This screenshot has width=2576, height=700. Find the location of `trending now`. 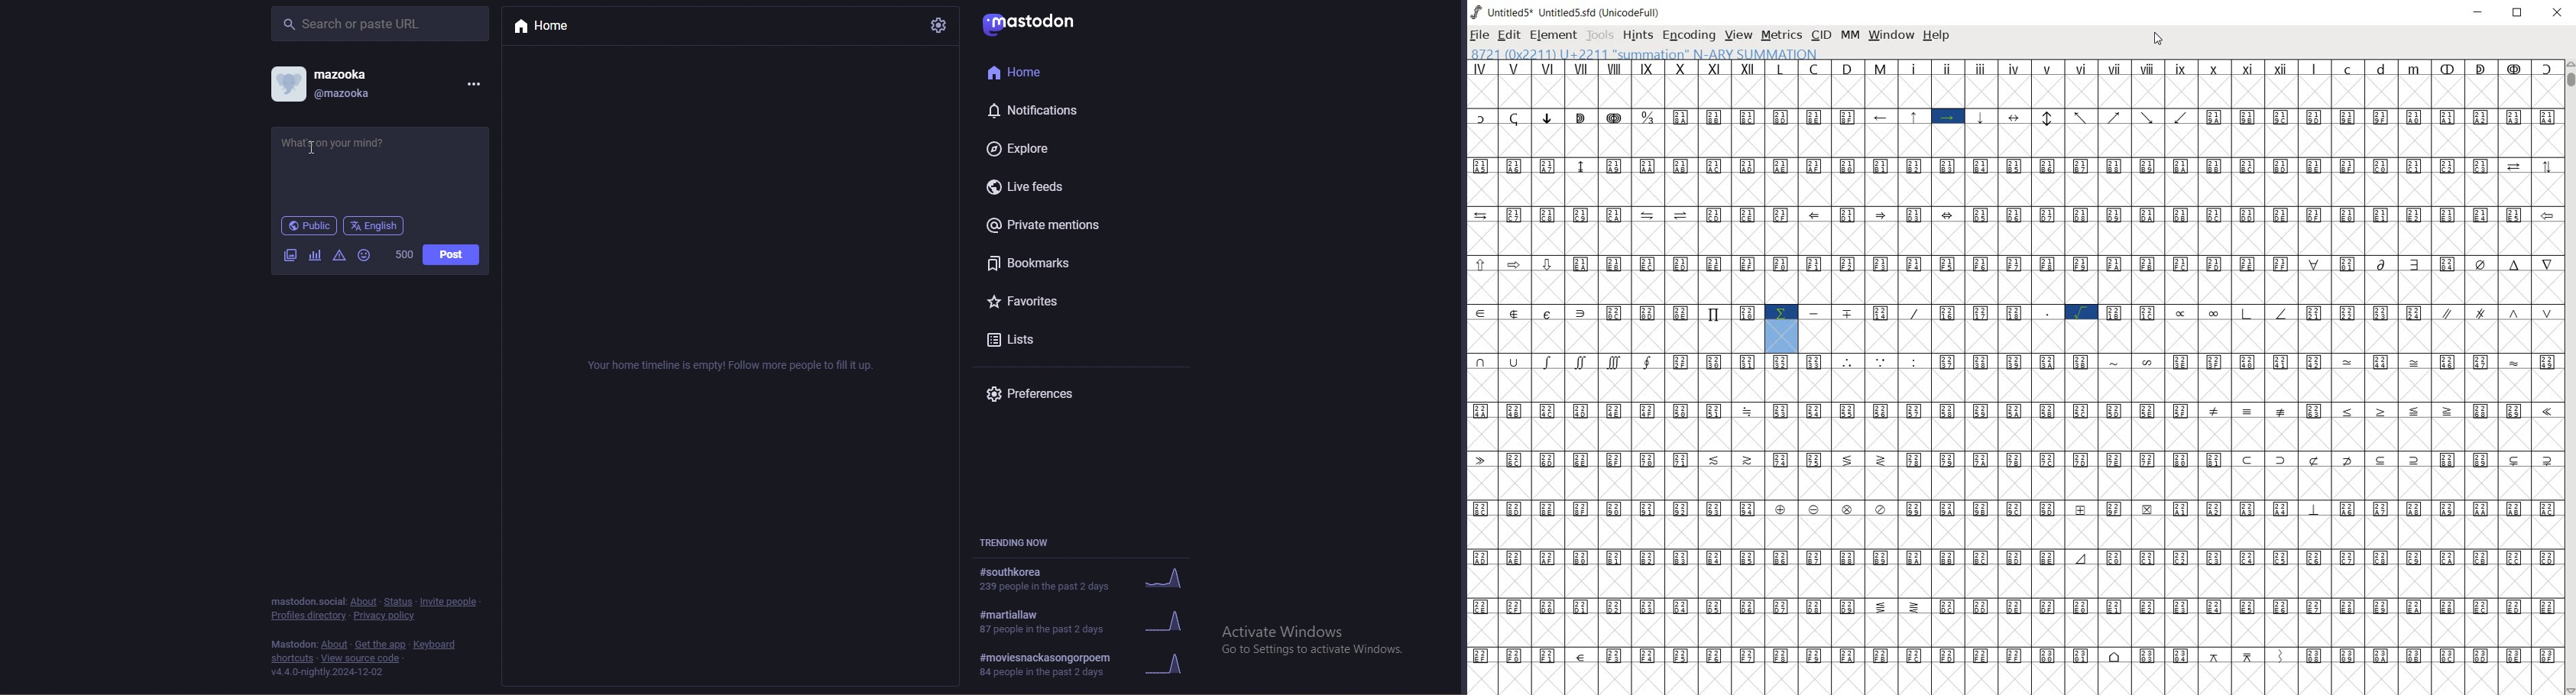

trending now is located at coordinates (1026, 543).